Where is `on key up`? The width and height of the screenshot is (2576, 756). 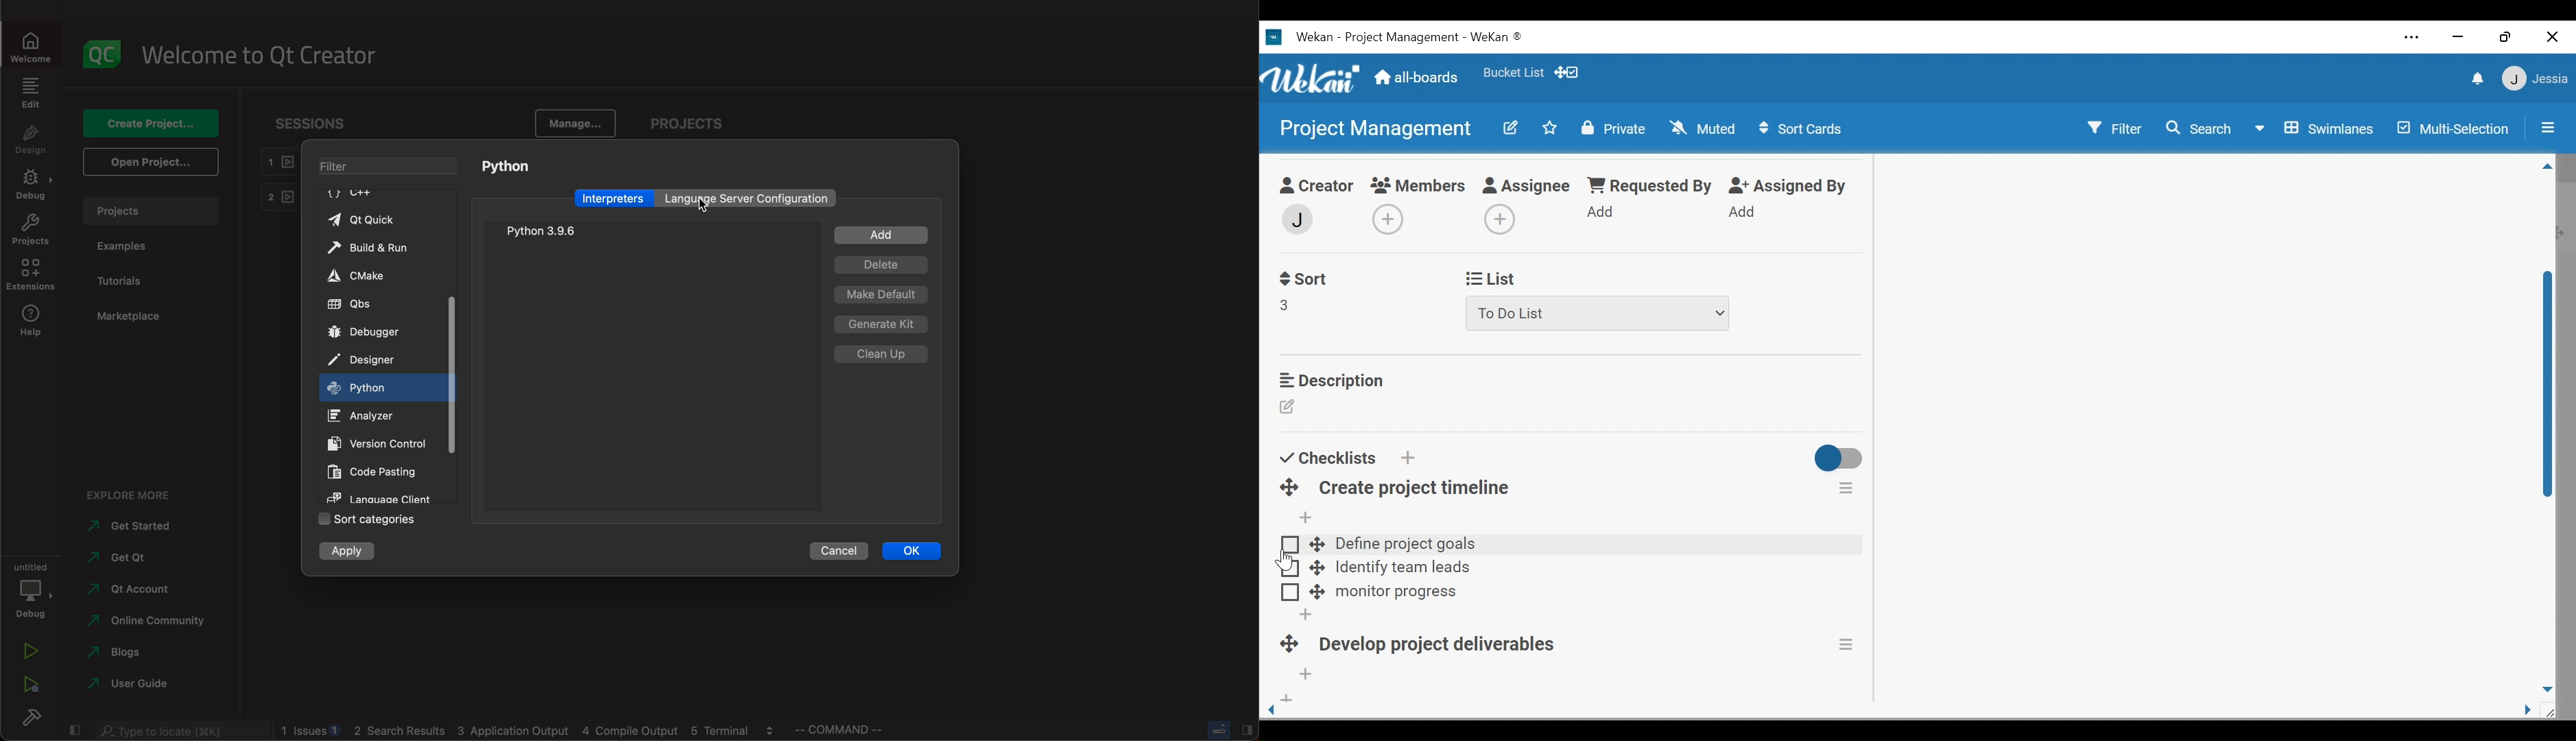
on key up is located at coordinates (369, 388).